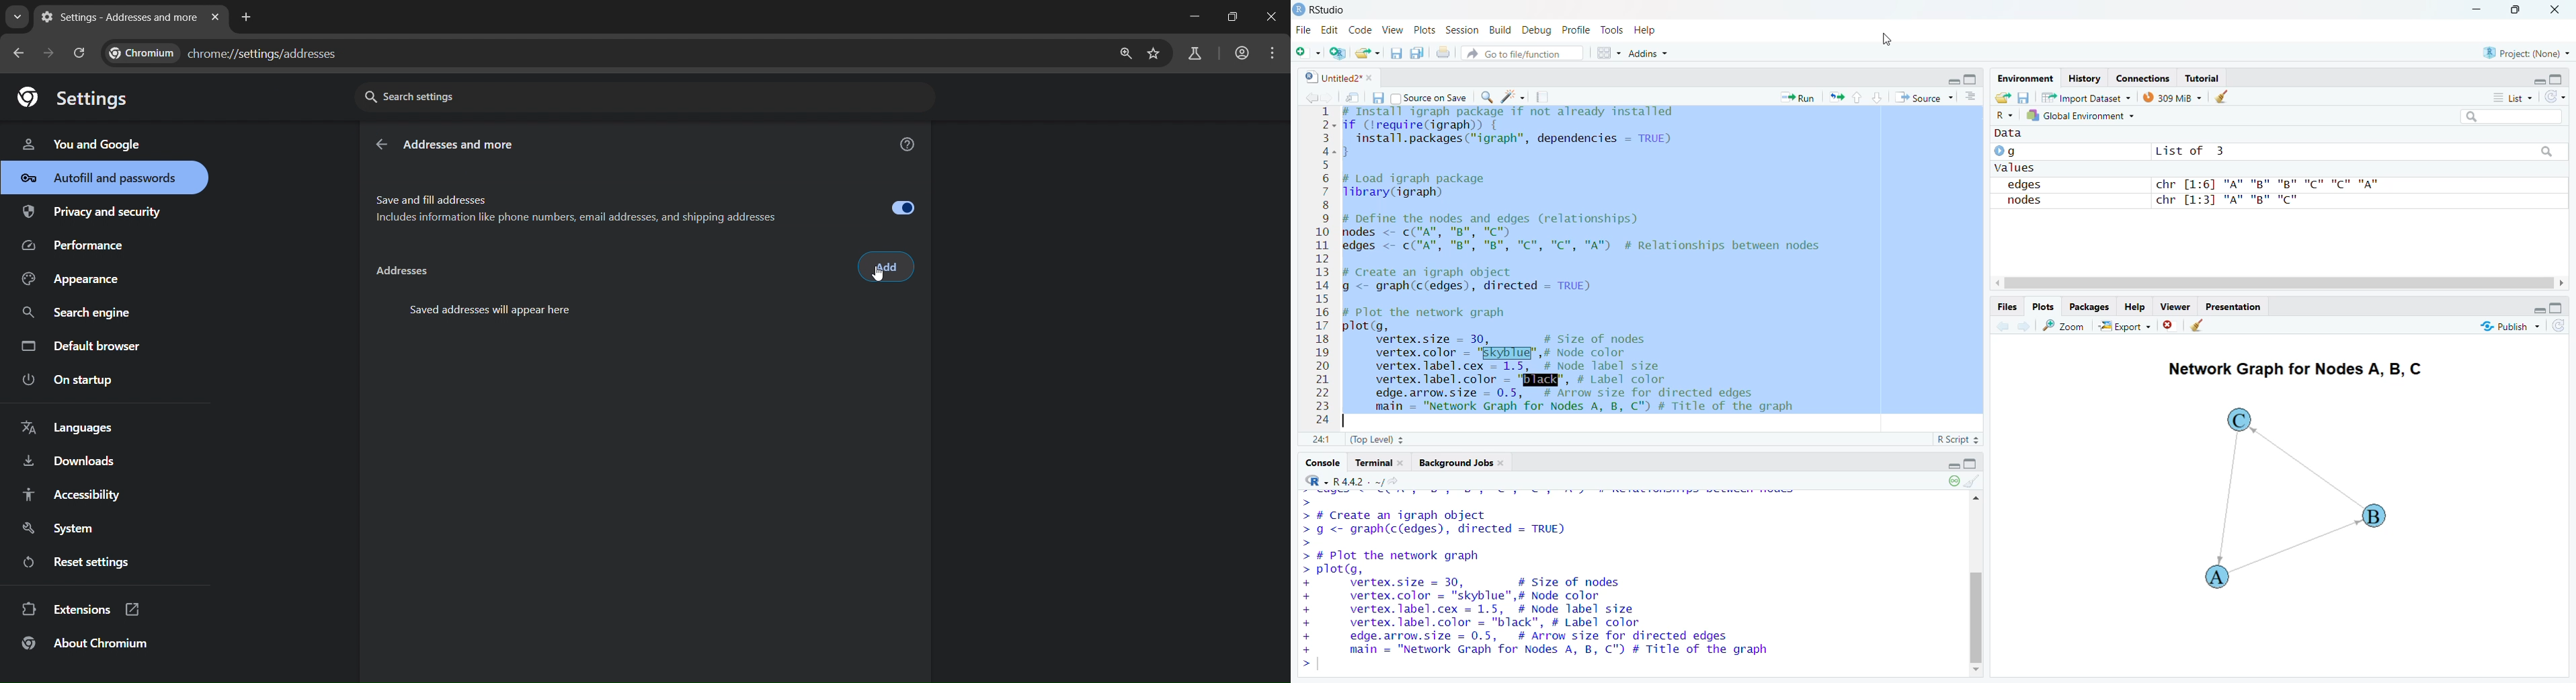 This screenshot has width=2576, height=700. Describe the element at coordinates (1457, 464) in the screenshot. I see `Background Jobs` at that location.